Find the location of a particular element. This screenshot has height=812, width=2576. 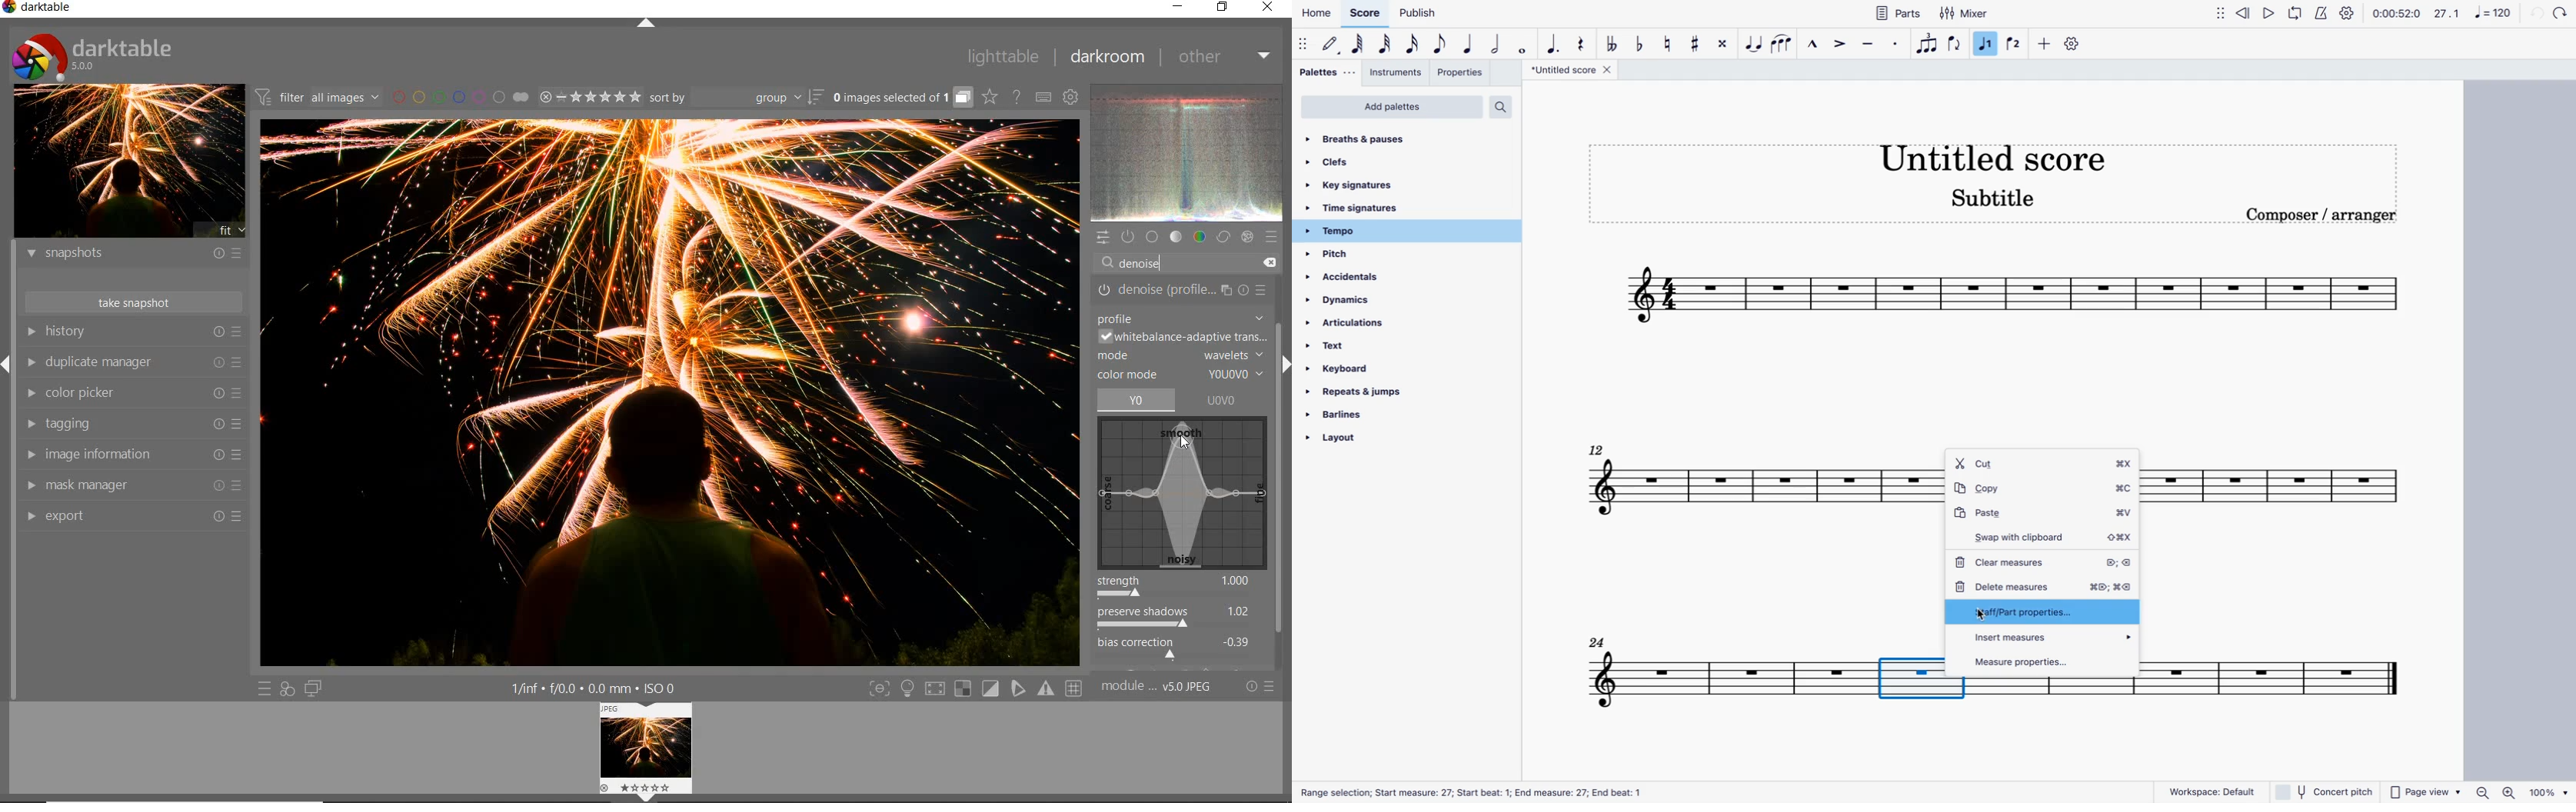

score subtitle is located at coordinates (1990, 203).